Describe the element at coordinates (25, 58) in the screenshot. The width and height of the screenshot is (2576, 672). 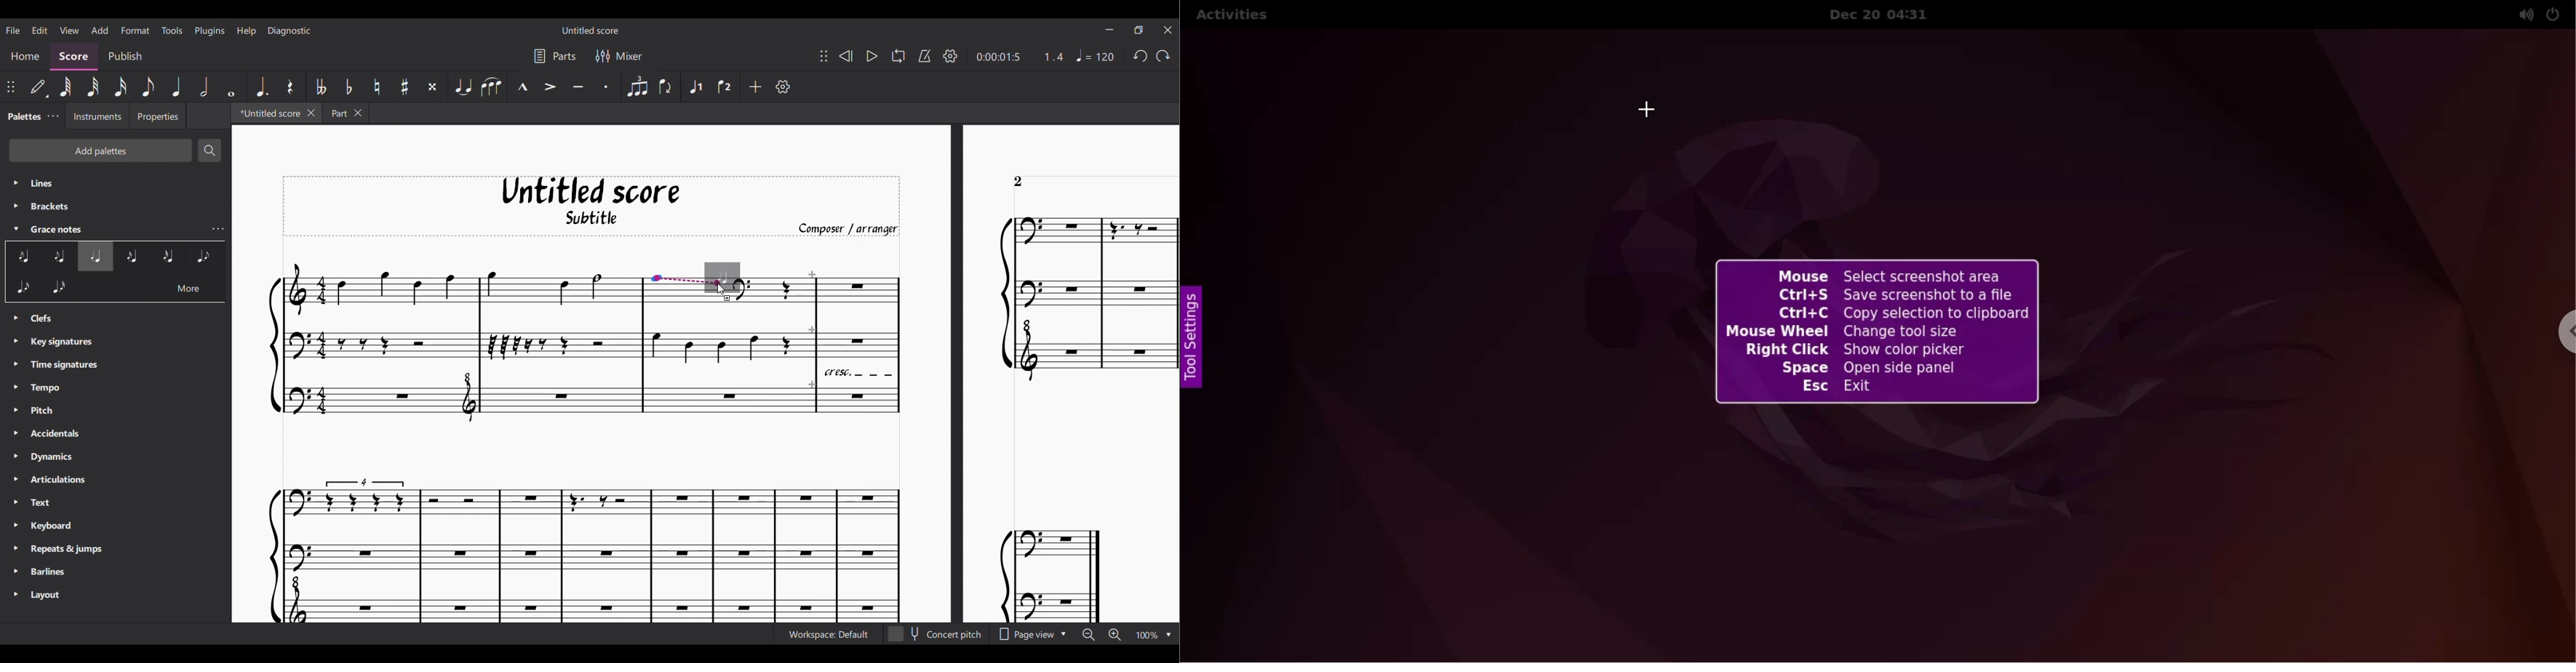
I see `Home section` at that location.